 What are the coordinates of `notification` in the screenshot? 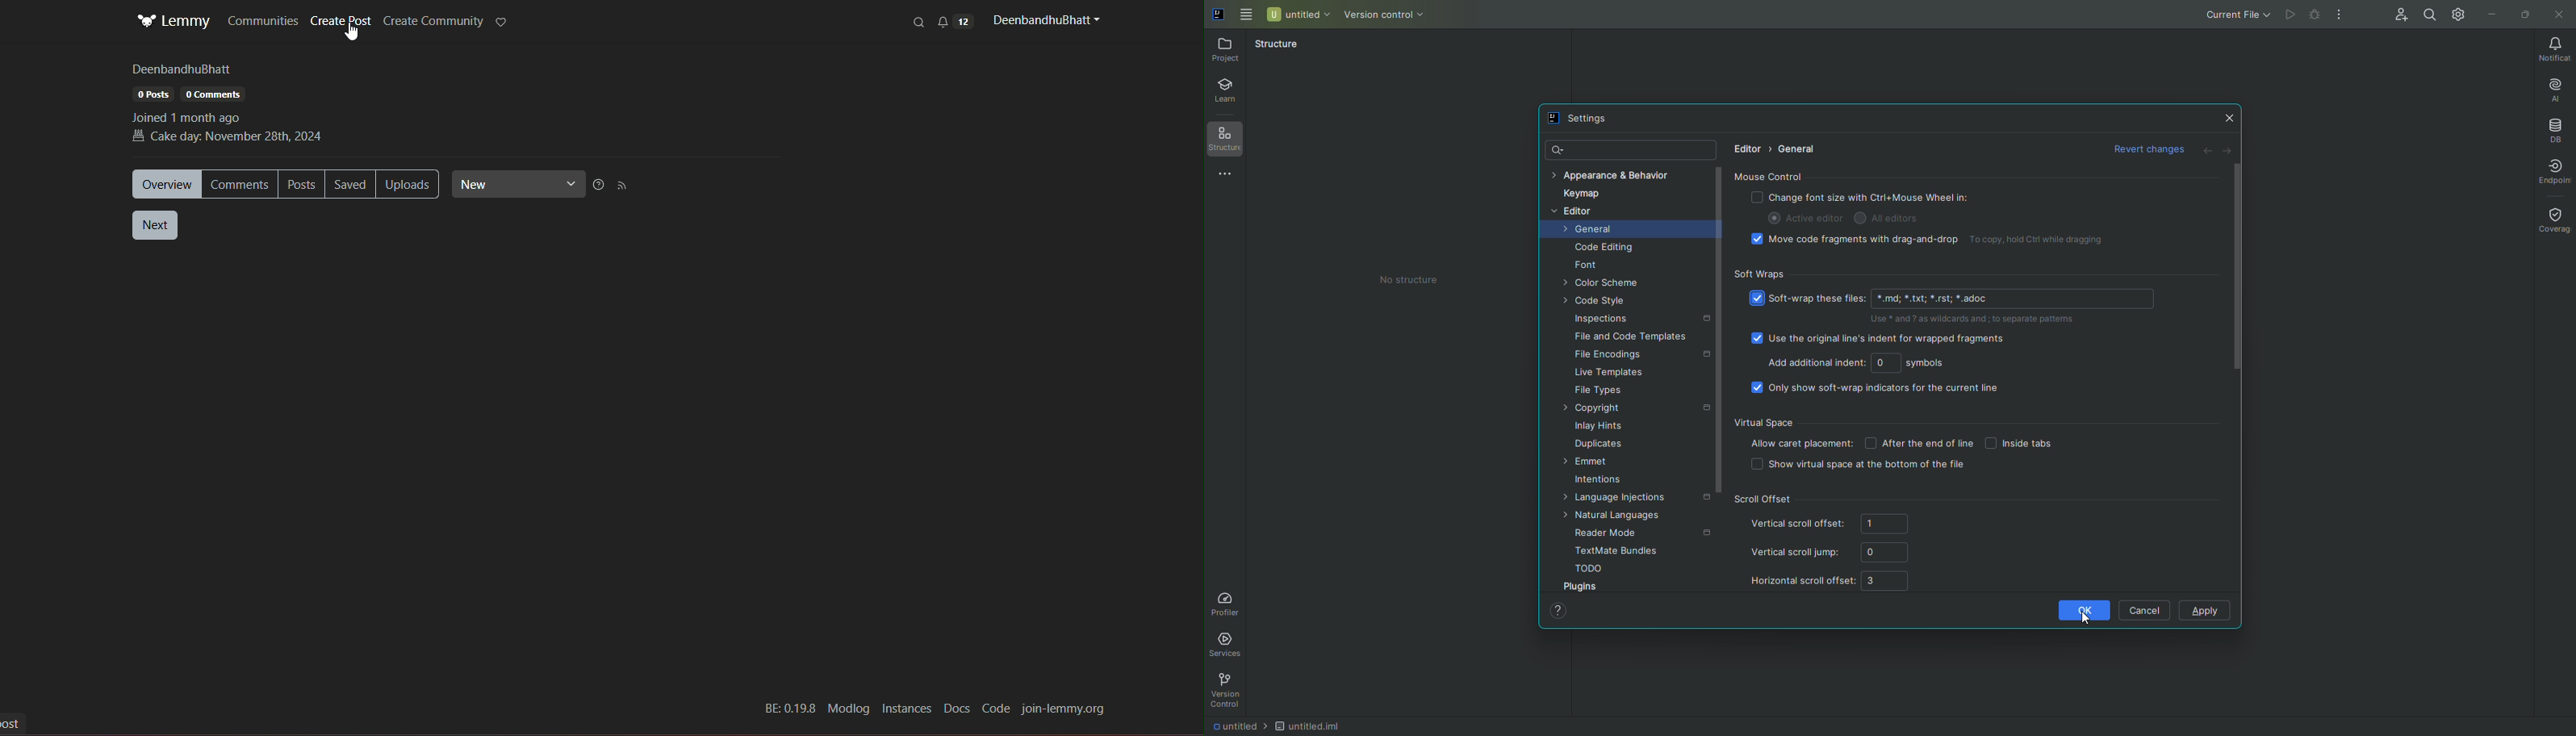 It's located at (955, 21).